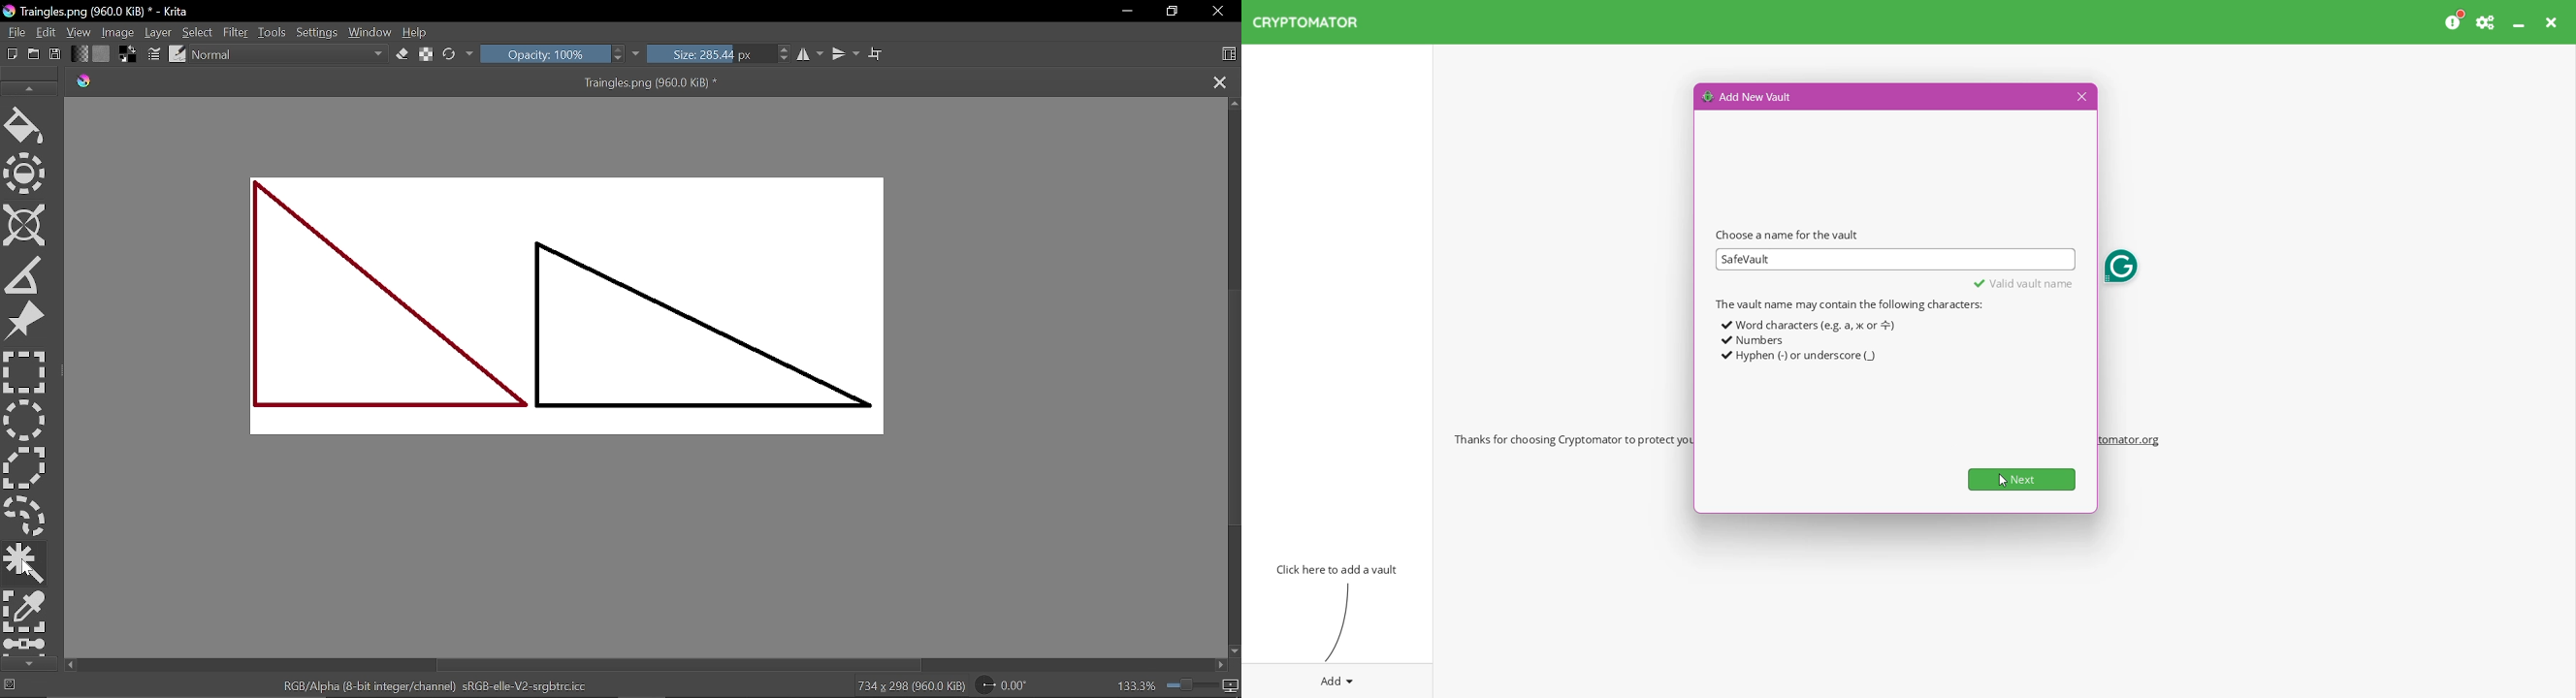 The image size is (2576, 700). I want to click on 133.3%, so click(1137, 686).